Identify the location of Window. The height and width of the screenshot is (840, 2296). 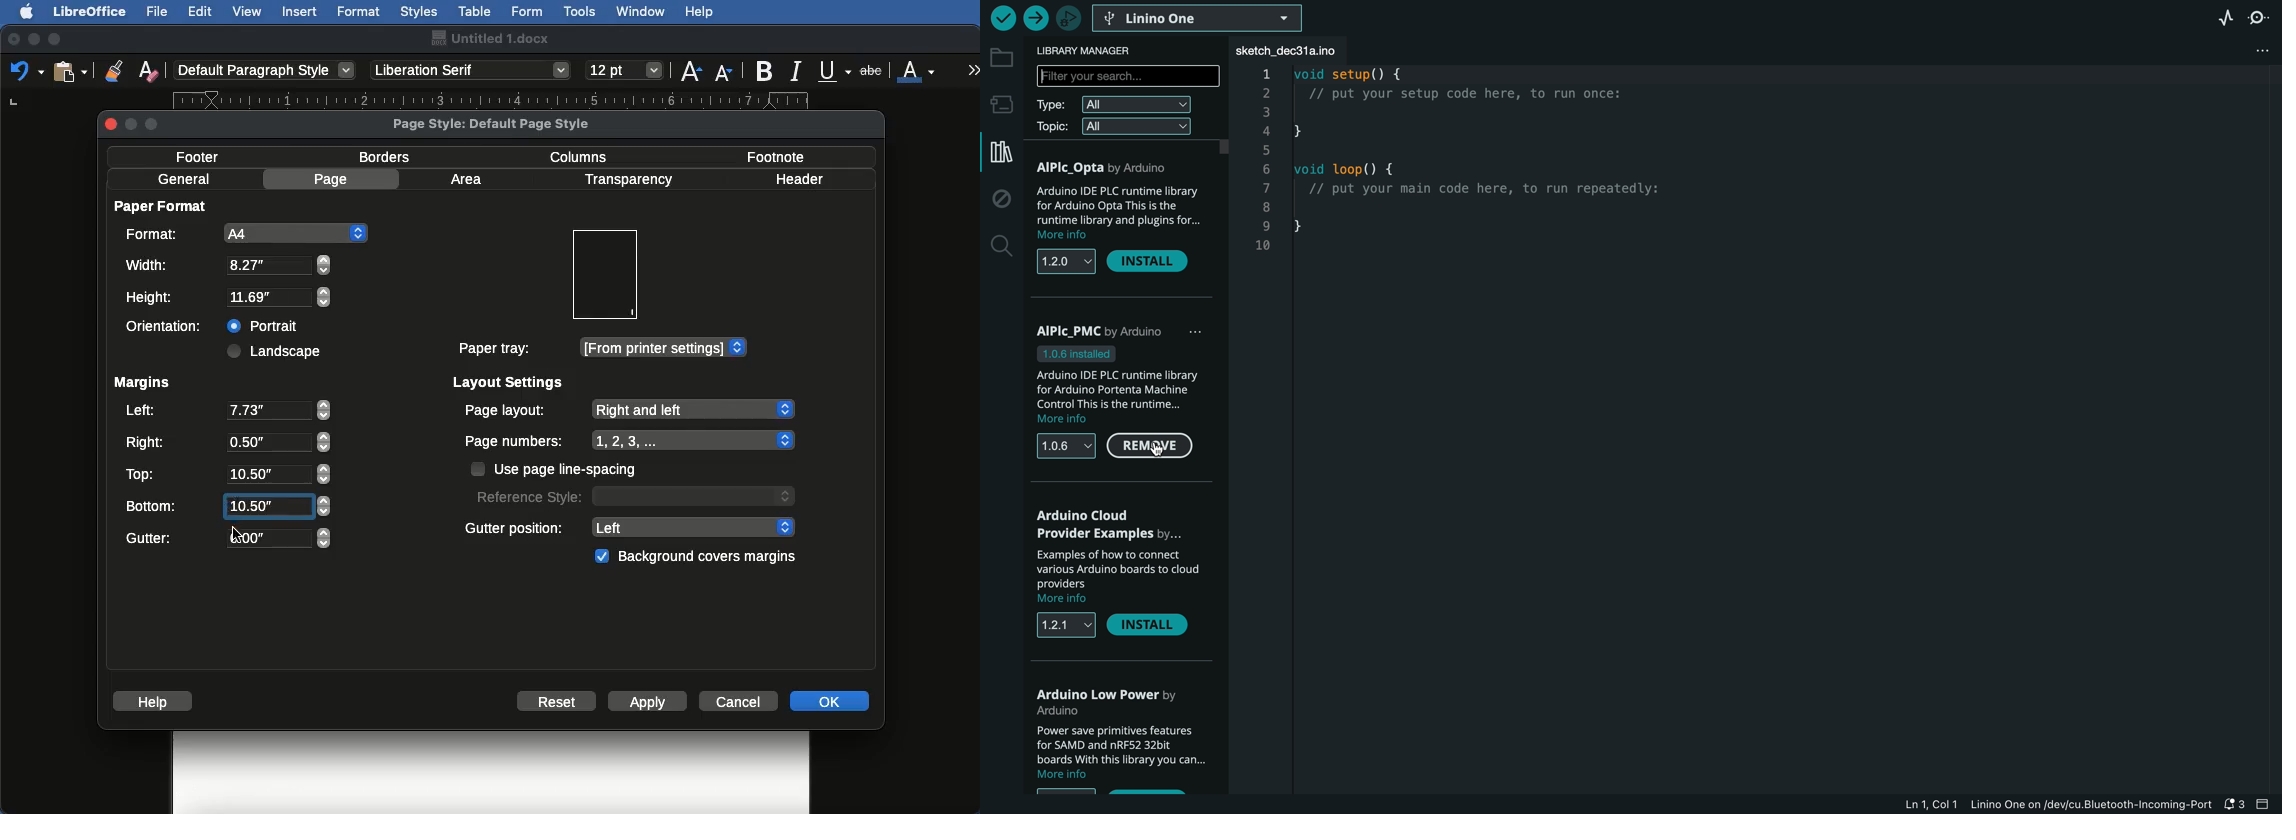
(641, 12).